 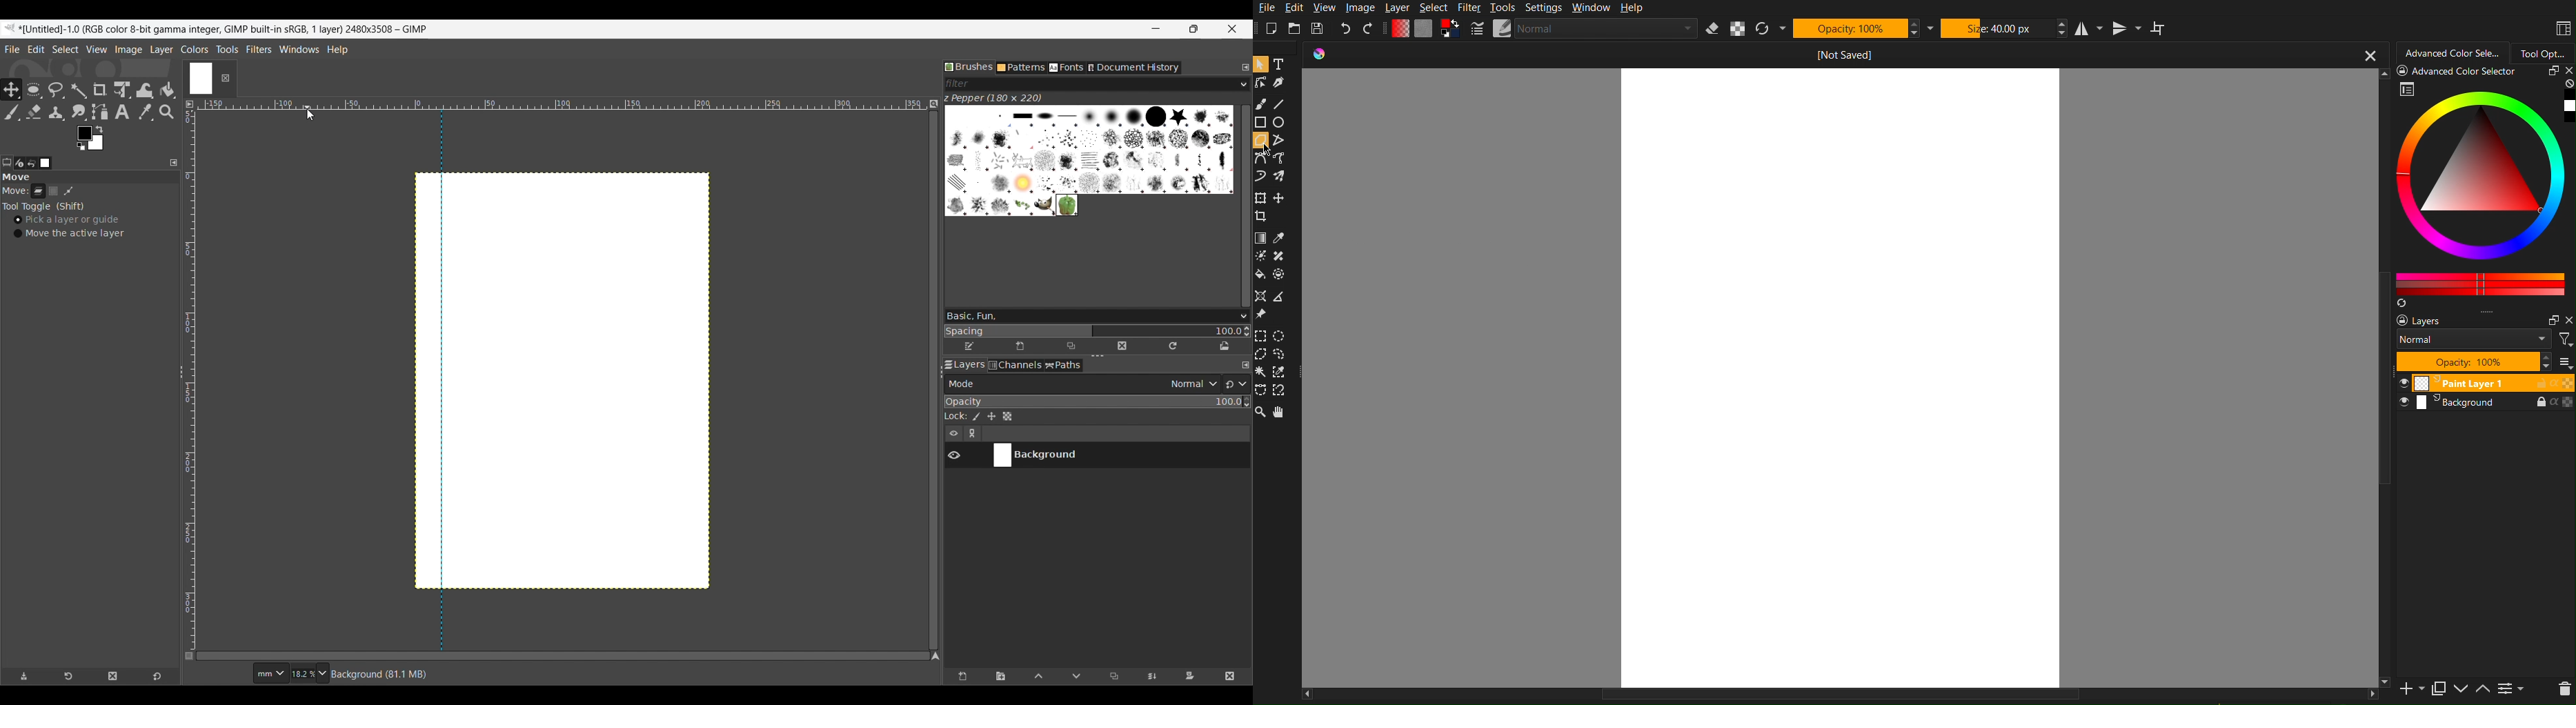 I want to click on Colors menu, so click(x=195, y=49).